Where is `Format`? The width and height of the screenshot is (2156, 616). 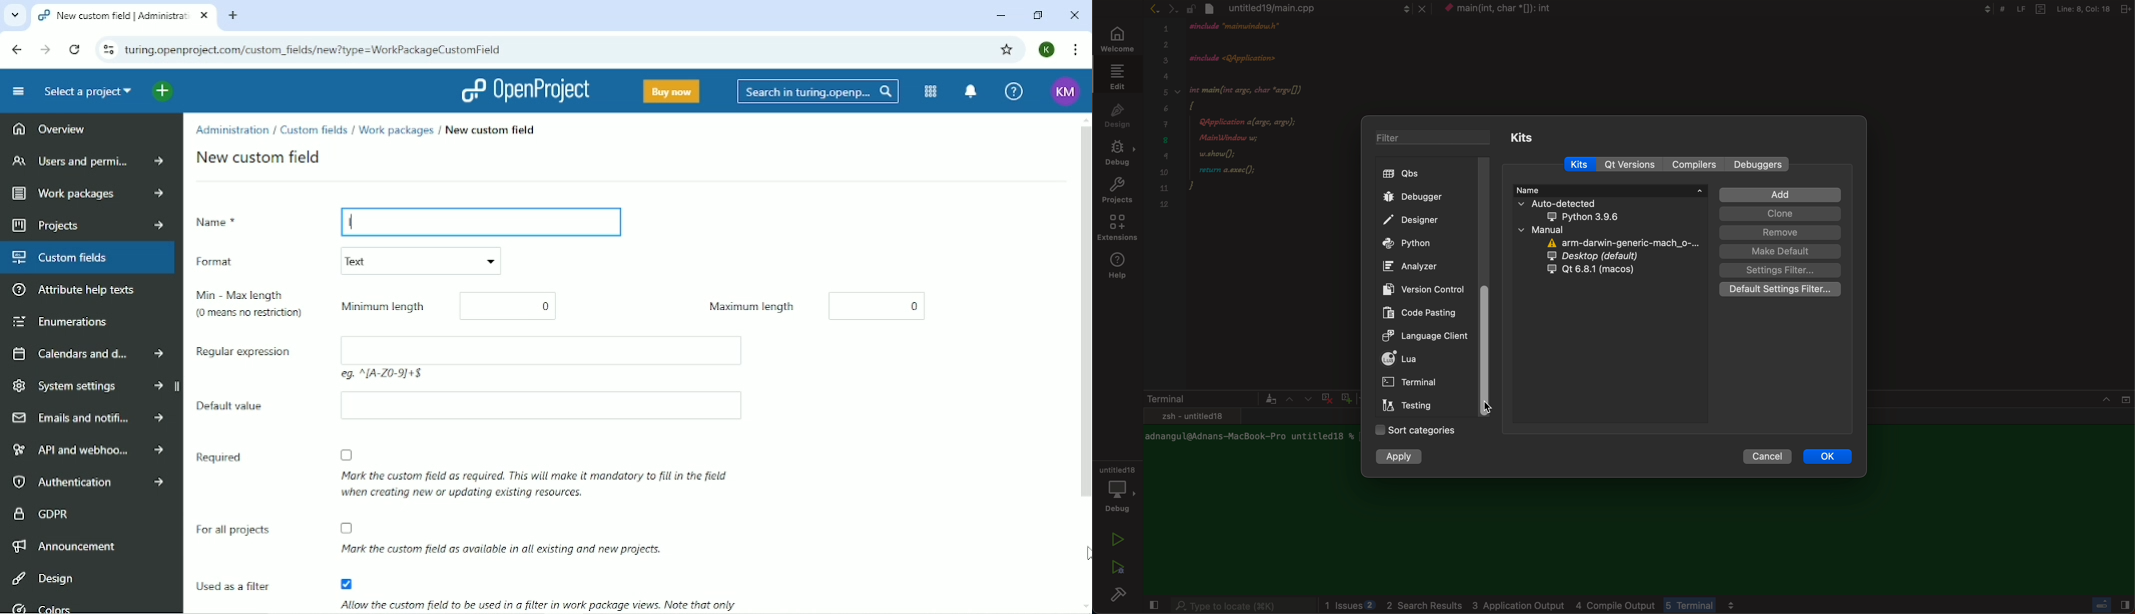 Format is located at coordinates (251, 262).